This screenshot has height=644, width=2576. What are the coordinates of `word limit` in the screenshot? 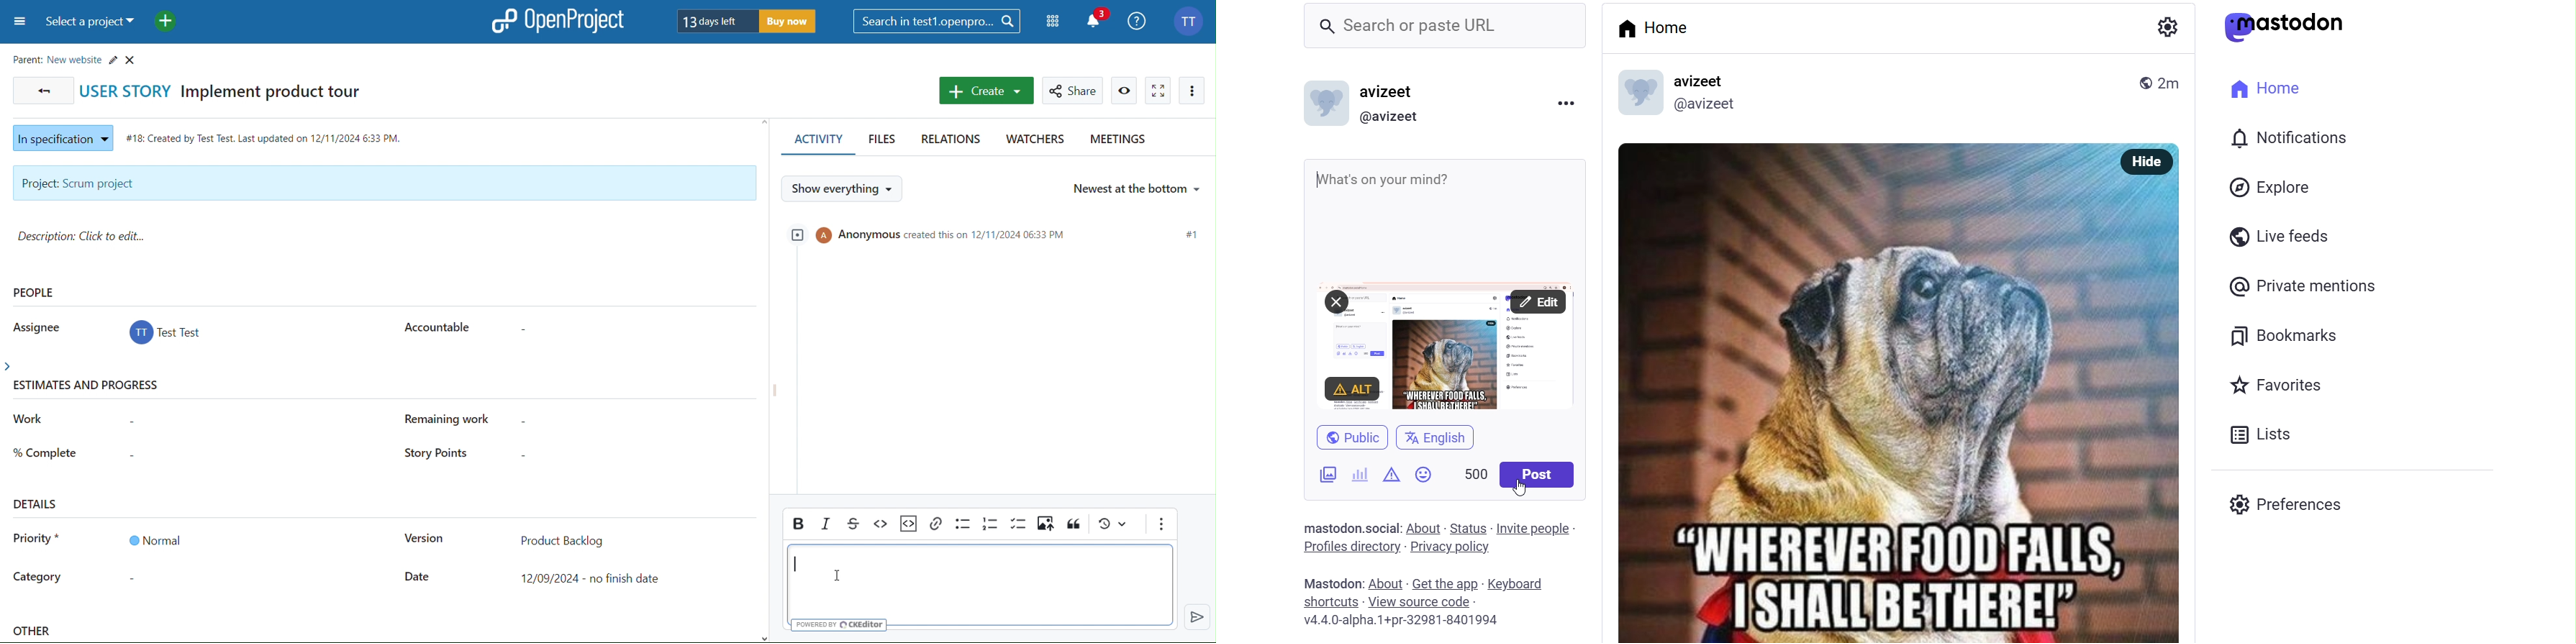 It's located at (1471, 472).